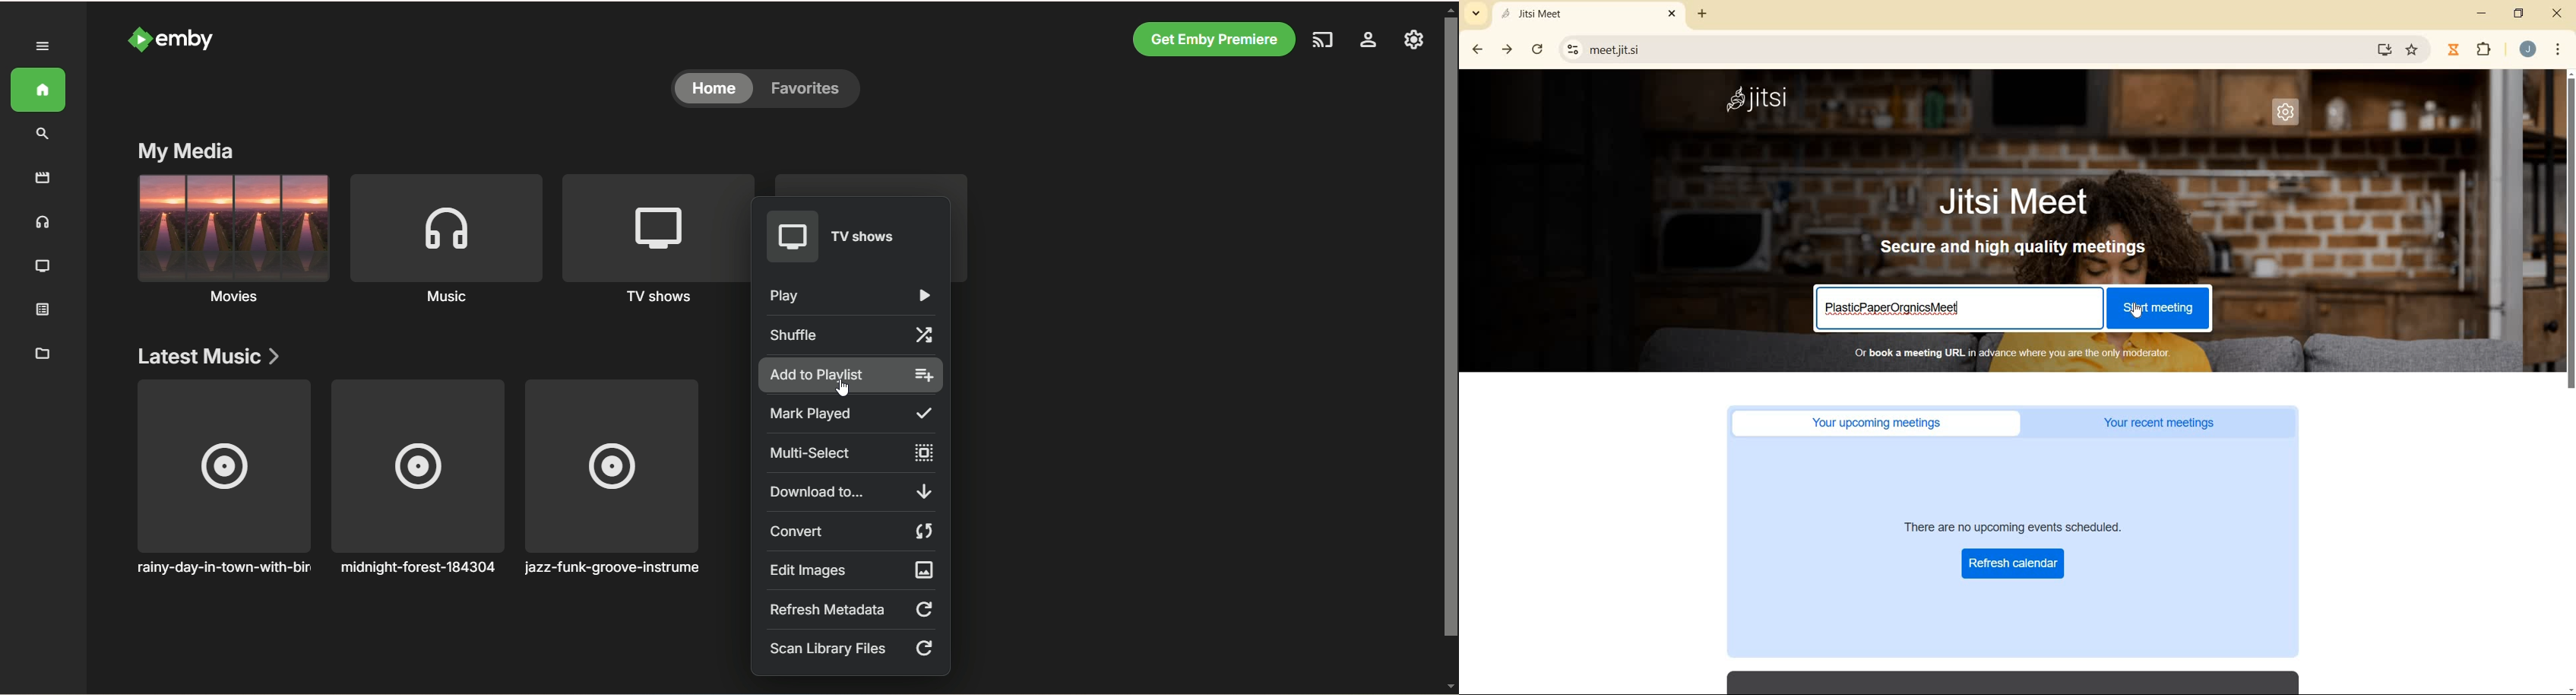  What do you see at coordinates (1876, 423) in the screenshot?
I see `Your upcoming meetings` at bounding box center [1876, 423].